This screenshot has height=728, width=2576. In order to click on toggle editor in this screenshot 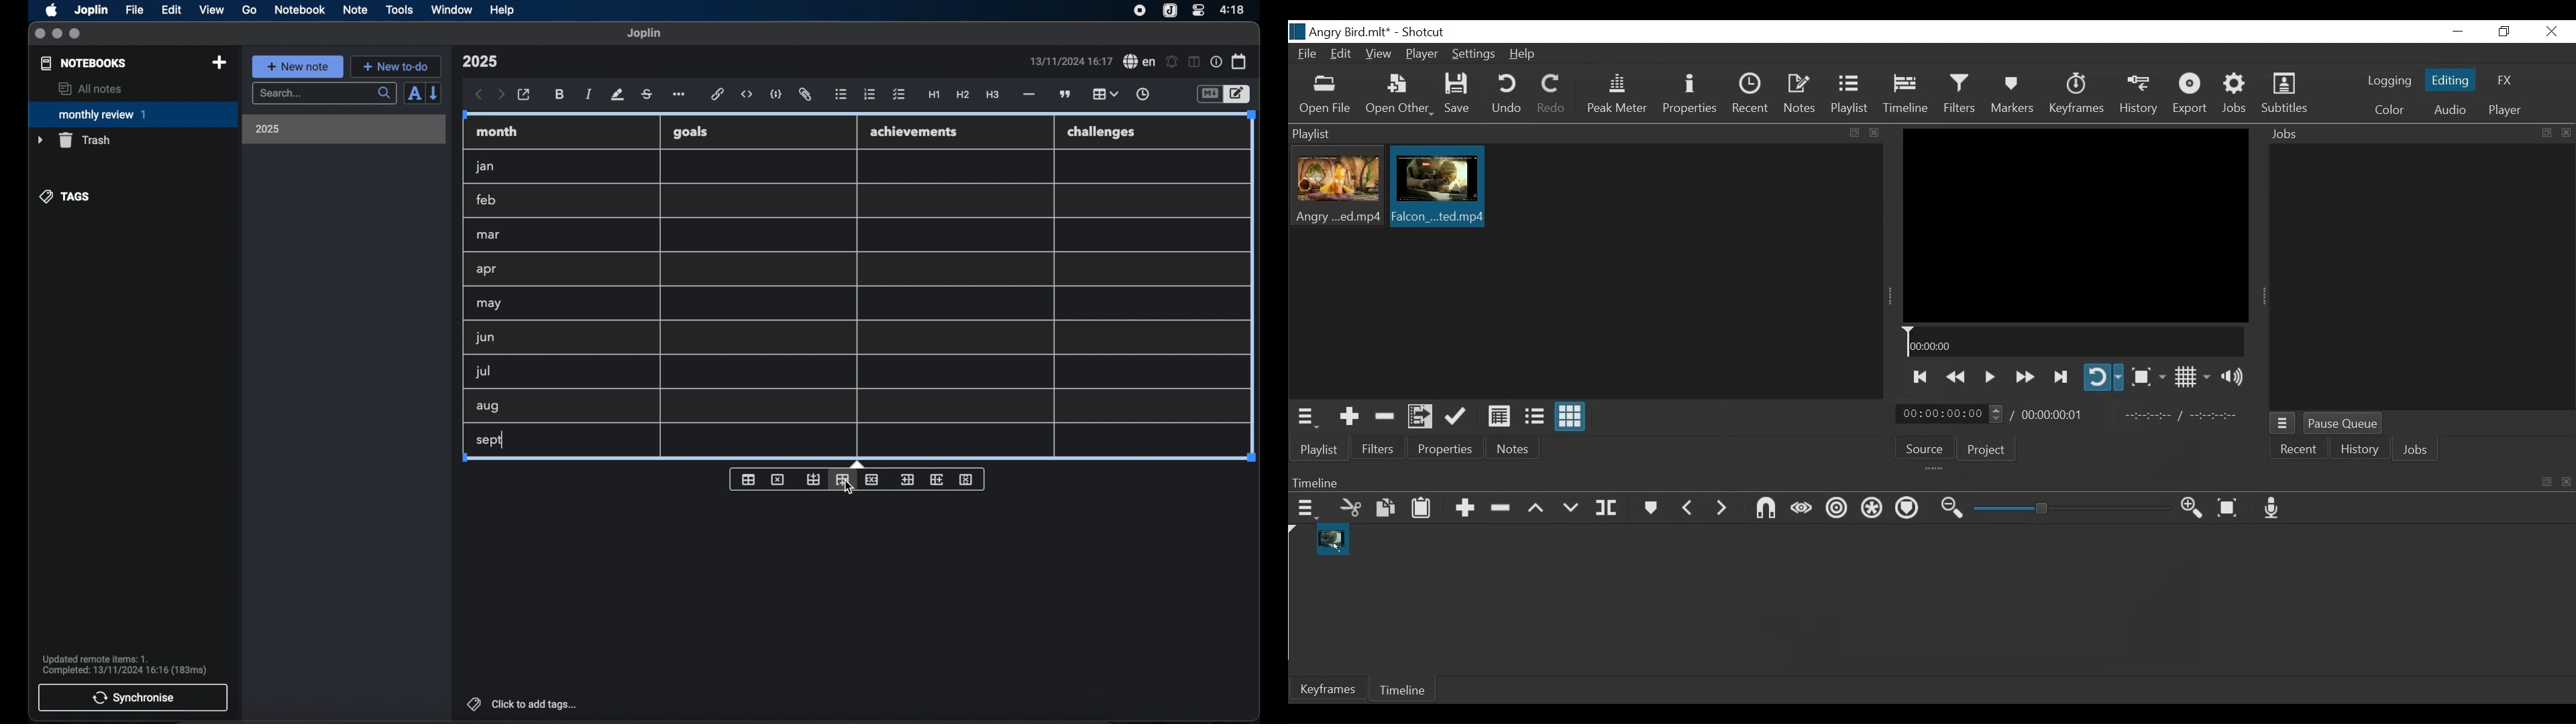, I will do `click(1239, 95)`.